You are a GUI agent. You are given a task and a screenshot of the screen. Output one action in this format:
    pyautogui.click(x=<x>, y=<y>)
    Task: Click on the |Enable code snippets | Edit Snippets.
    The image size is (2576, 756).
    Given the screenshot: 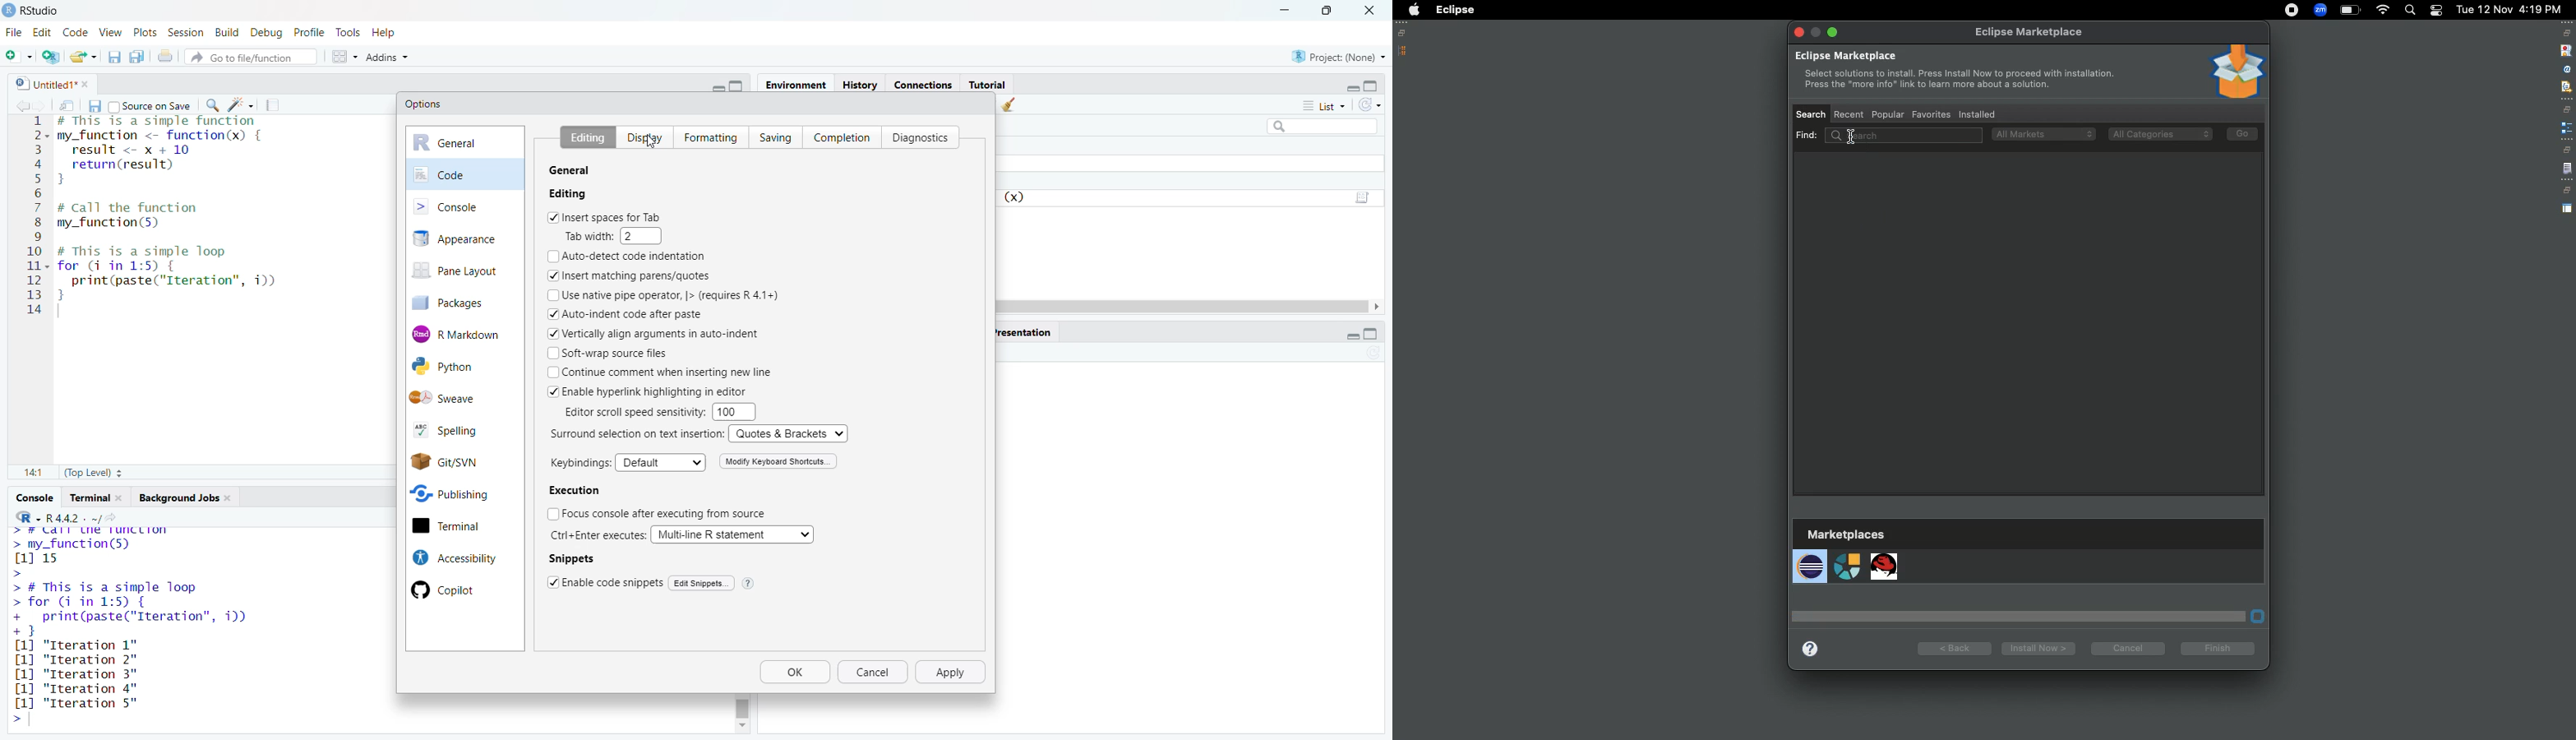 What is the action you would take?
    pyautogui.click(x=638, y=583)
    